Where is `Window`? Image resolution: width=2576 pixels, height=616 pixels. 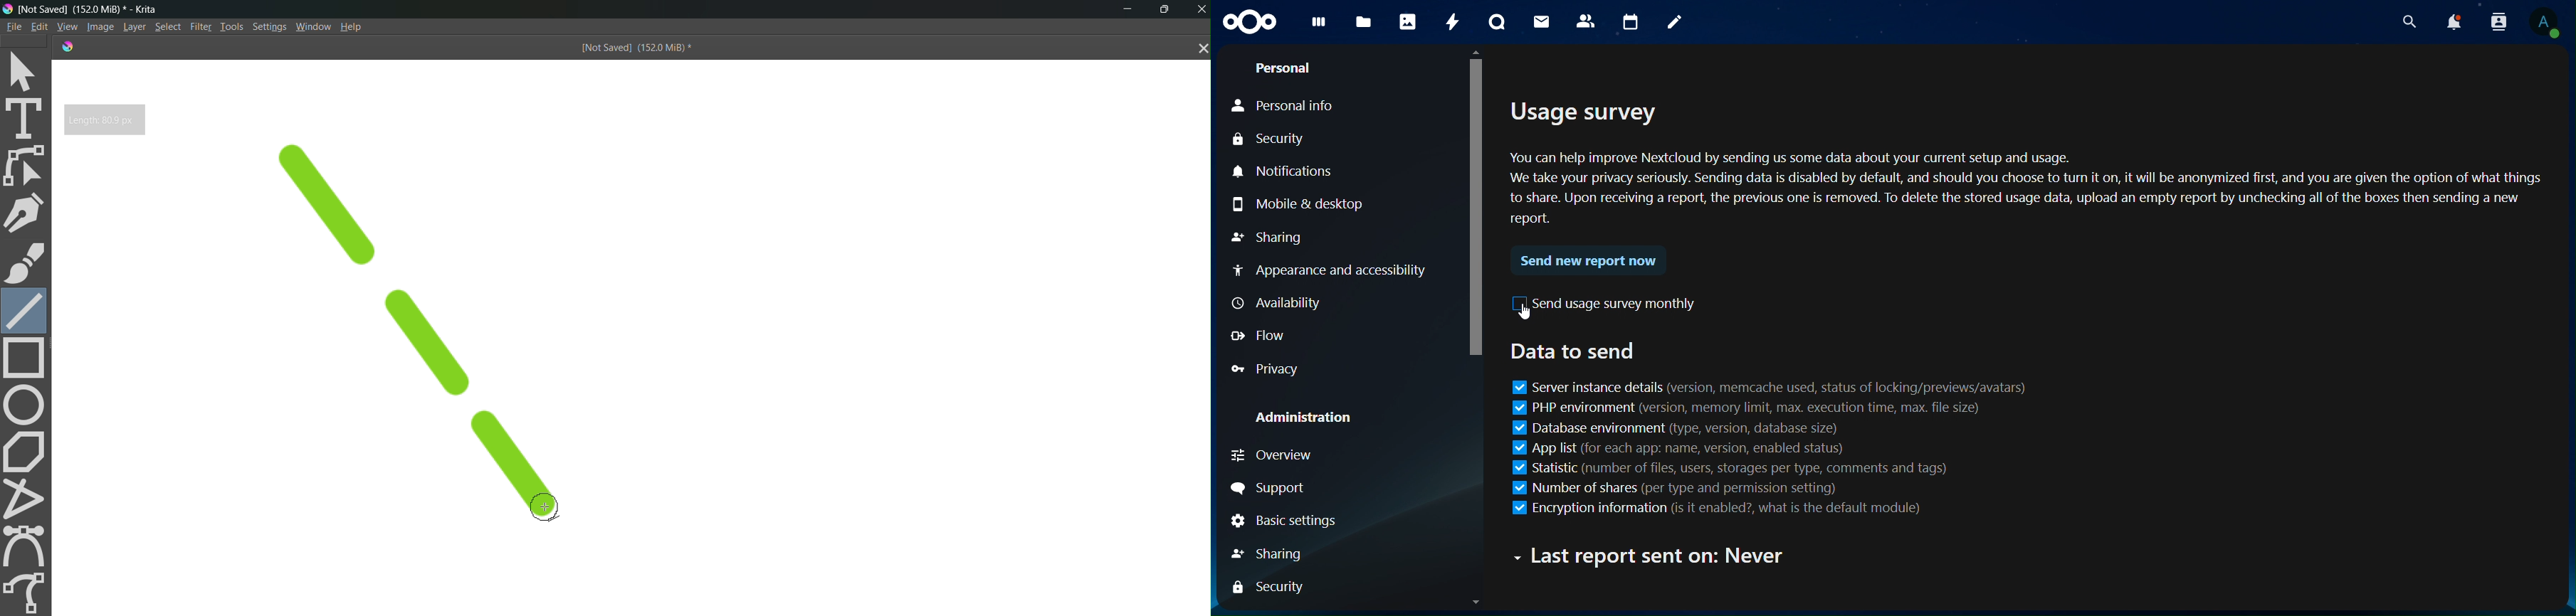
Window is located at coordinates (313, 27).